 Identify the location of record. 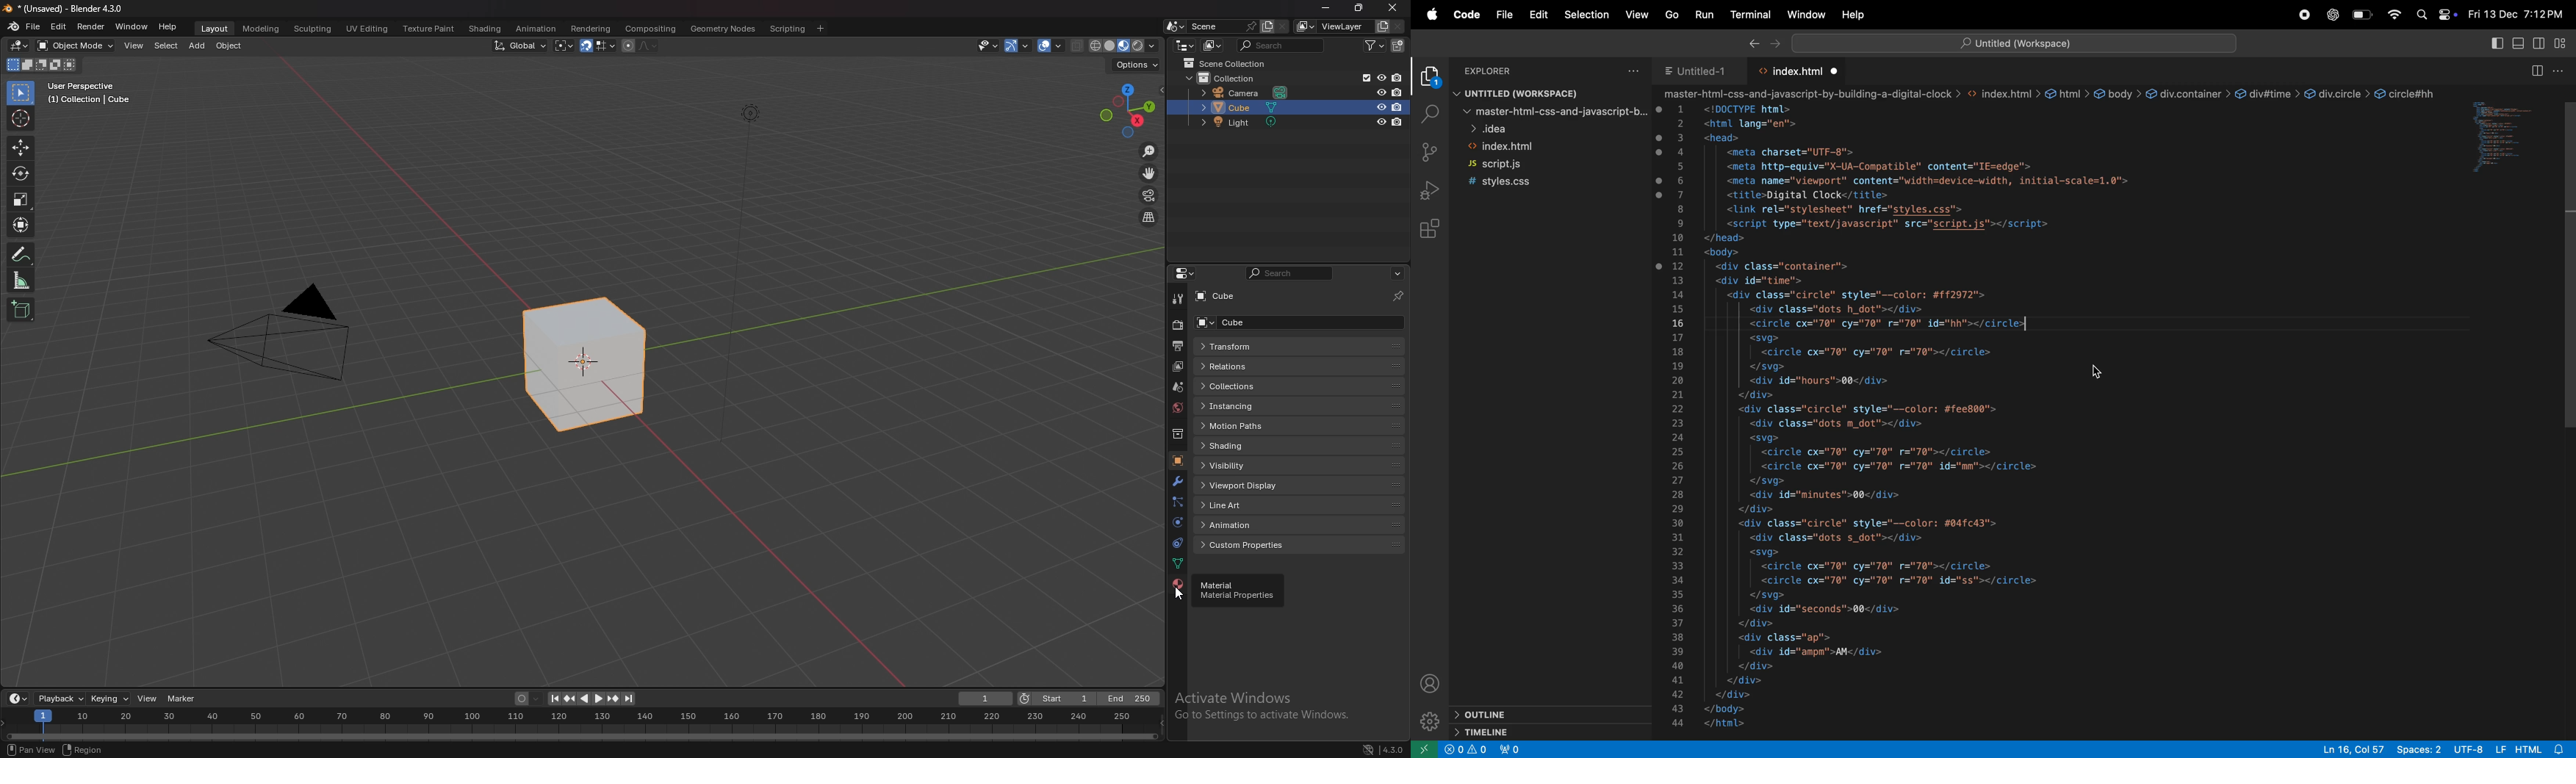
(2307, 14).